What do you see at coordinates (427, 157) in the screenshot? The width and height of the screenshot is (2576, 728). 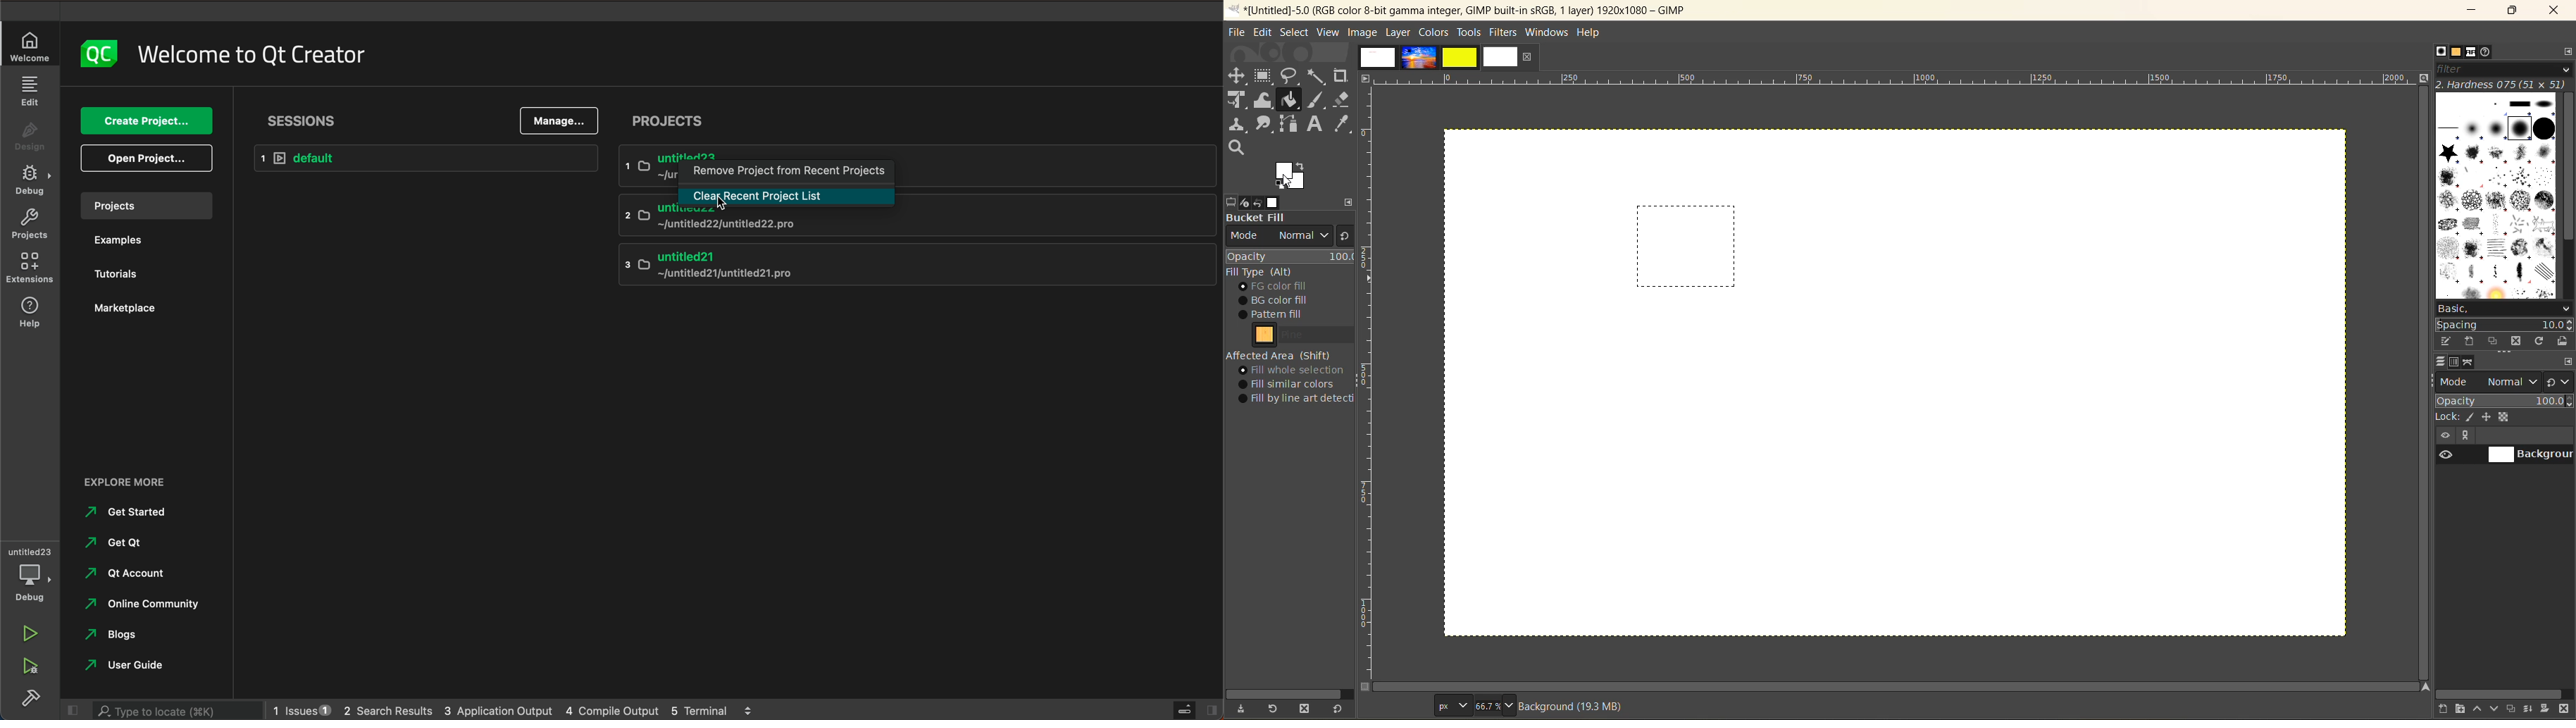 I see `default` at bounding box center [427, 157].